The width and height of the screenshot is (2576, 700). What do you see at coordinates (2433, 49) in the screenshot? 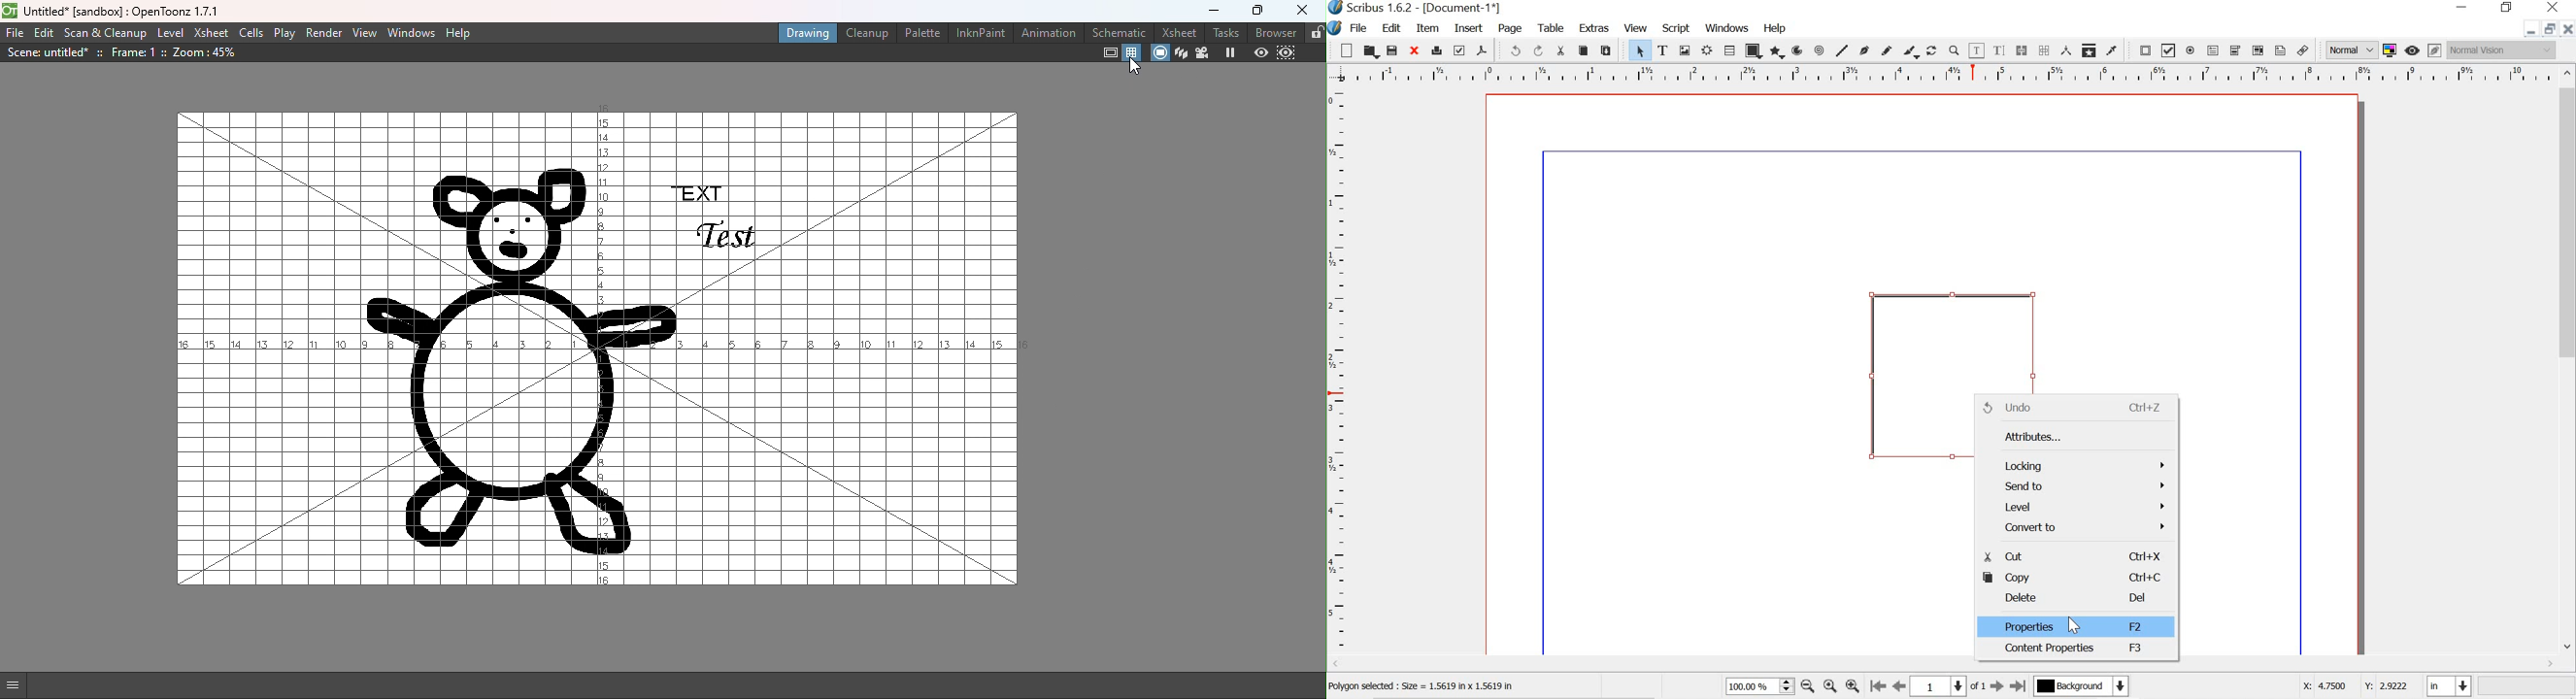
I see `edit in preview mode` at bounding box center [2433, 49].